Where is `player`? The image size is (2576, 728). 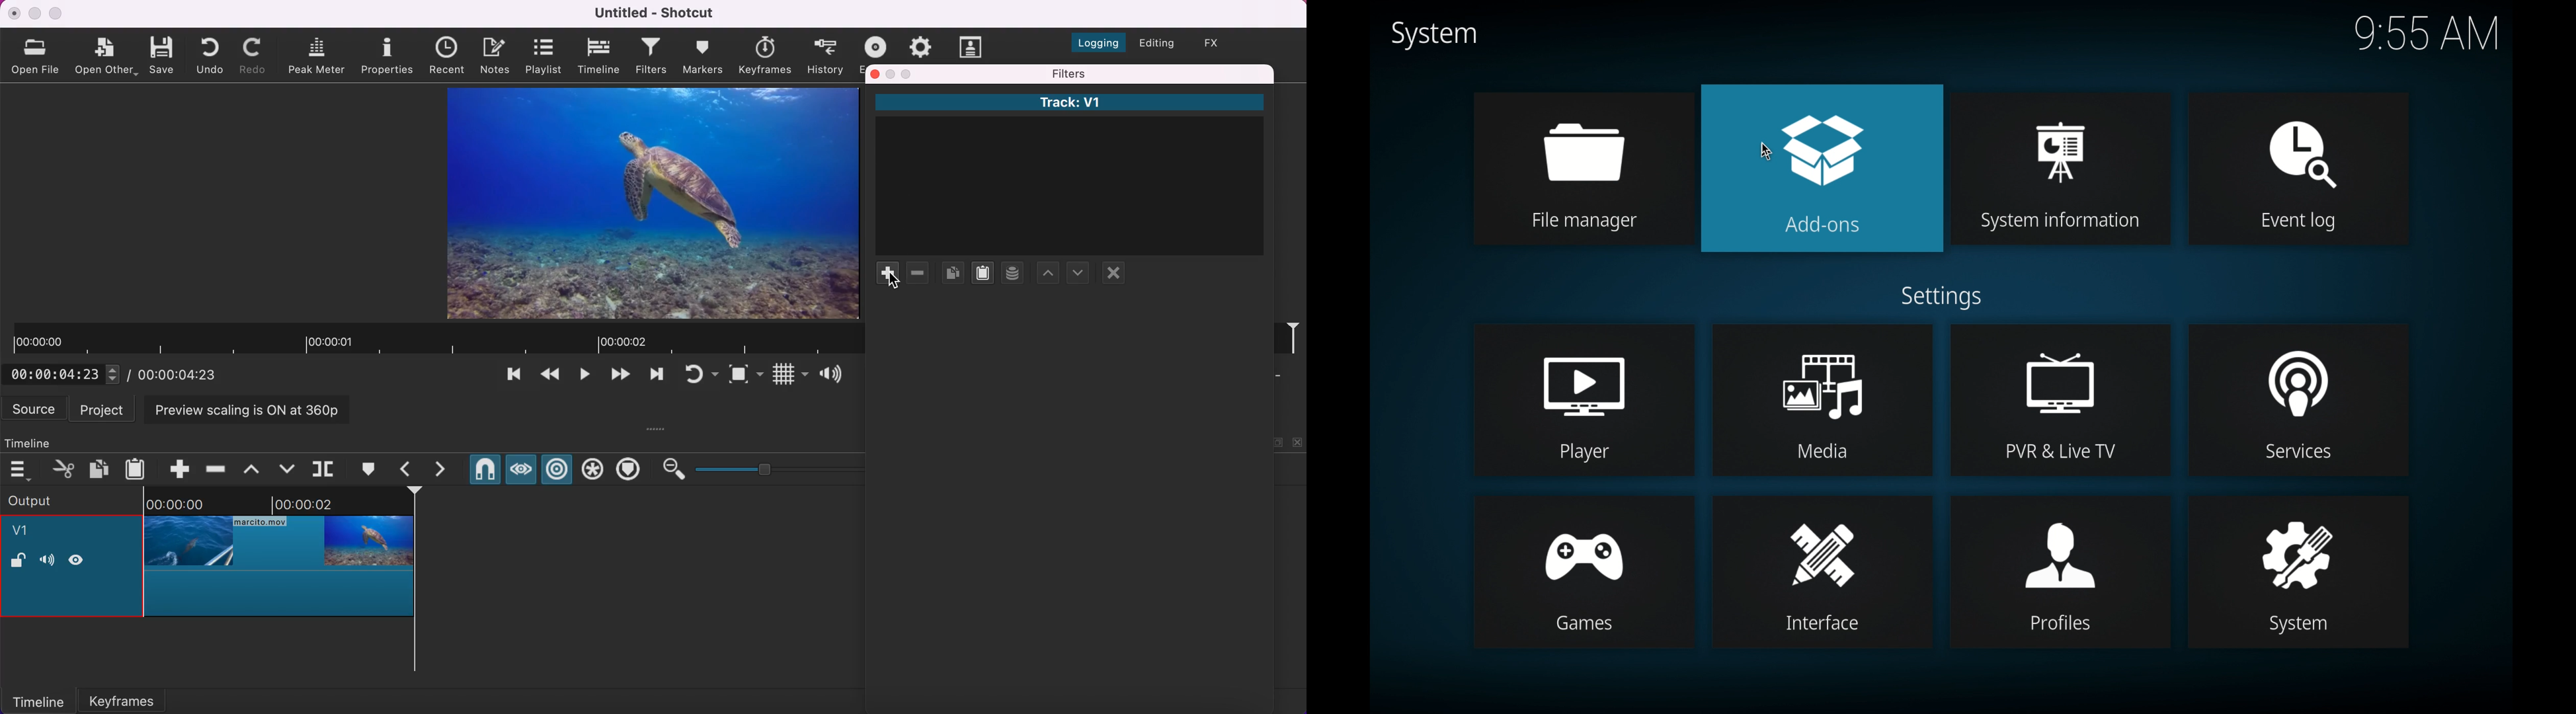
player is located at coordinates (1583, 400).